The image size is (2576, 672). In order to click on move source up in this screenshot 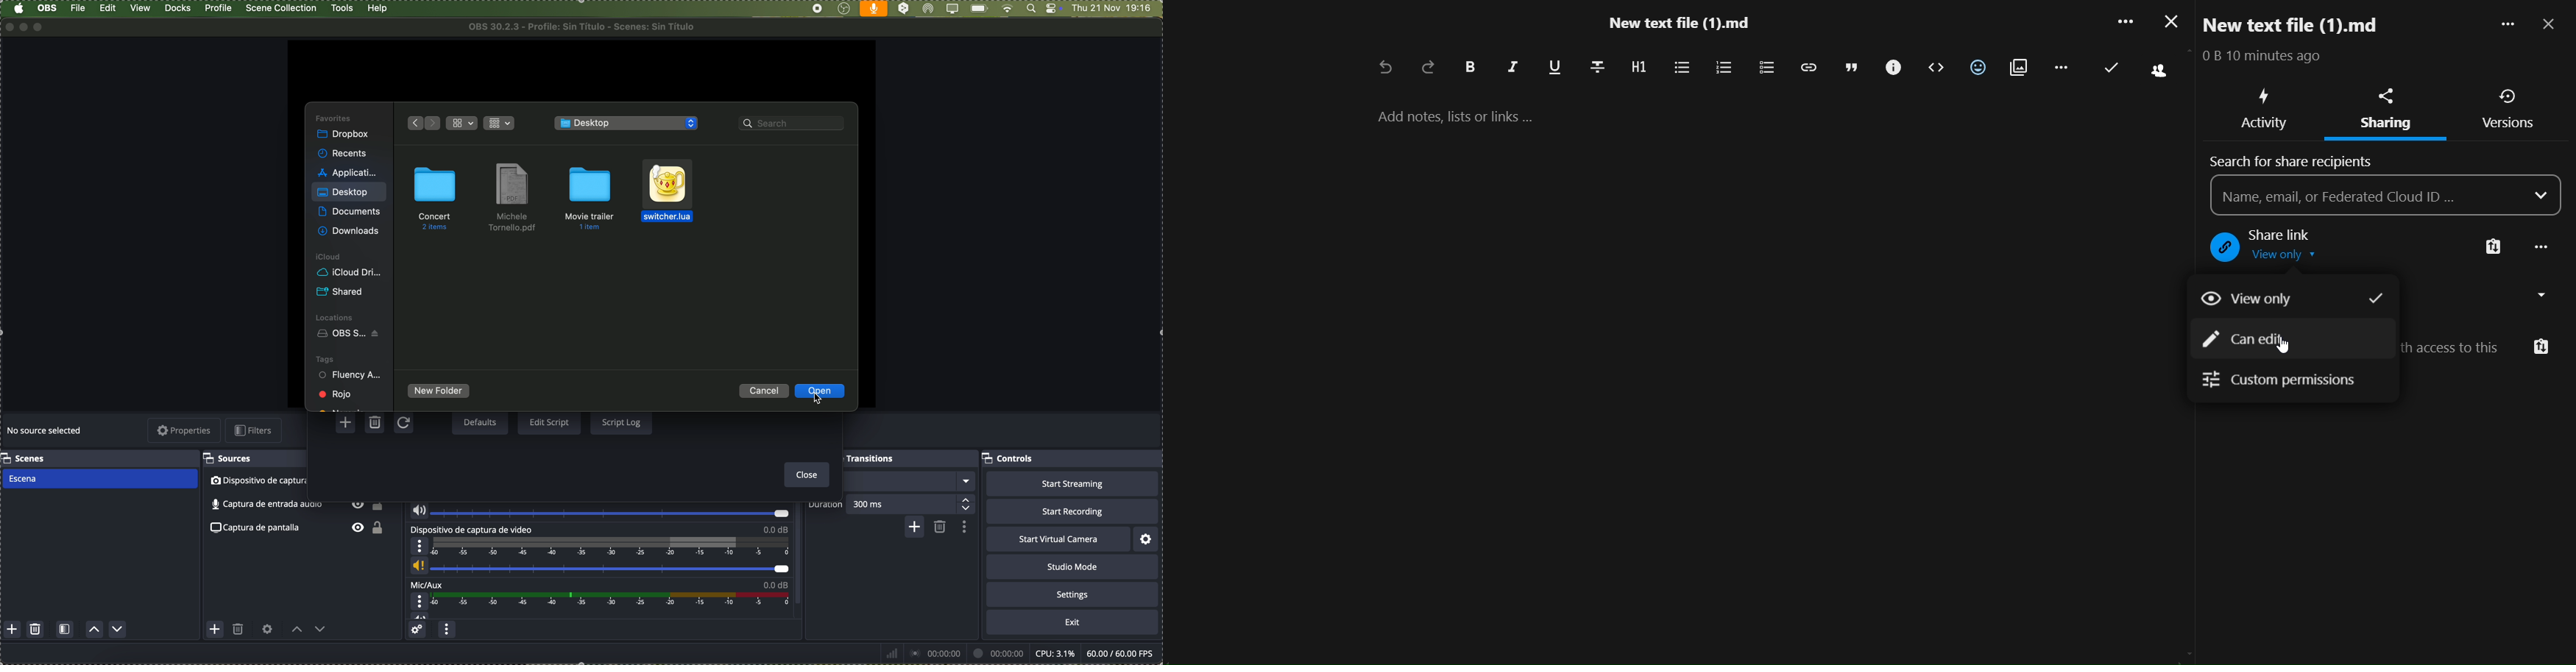, I will do `click(297, 630)`.